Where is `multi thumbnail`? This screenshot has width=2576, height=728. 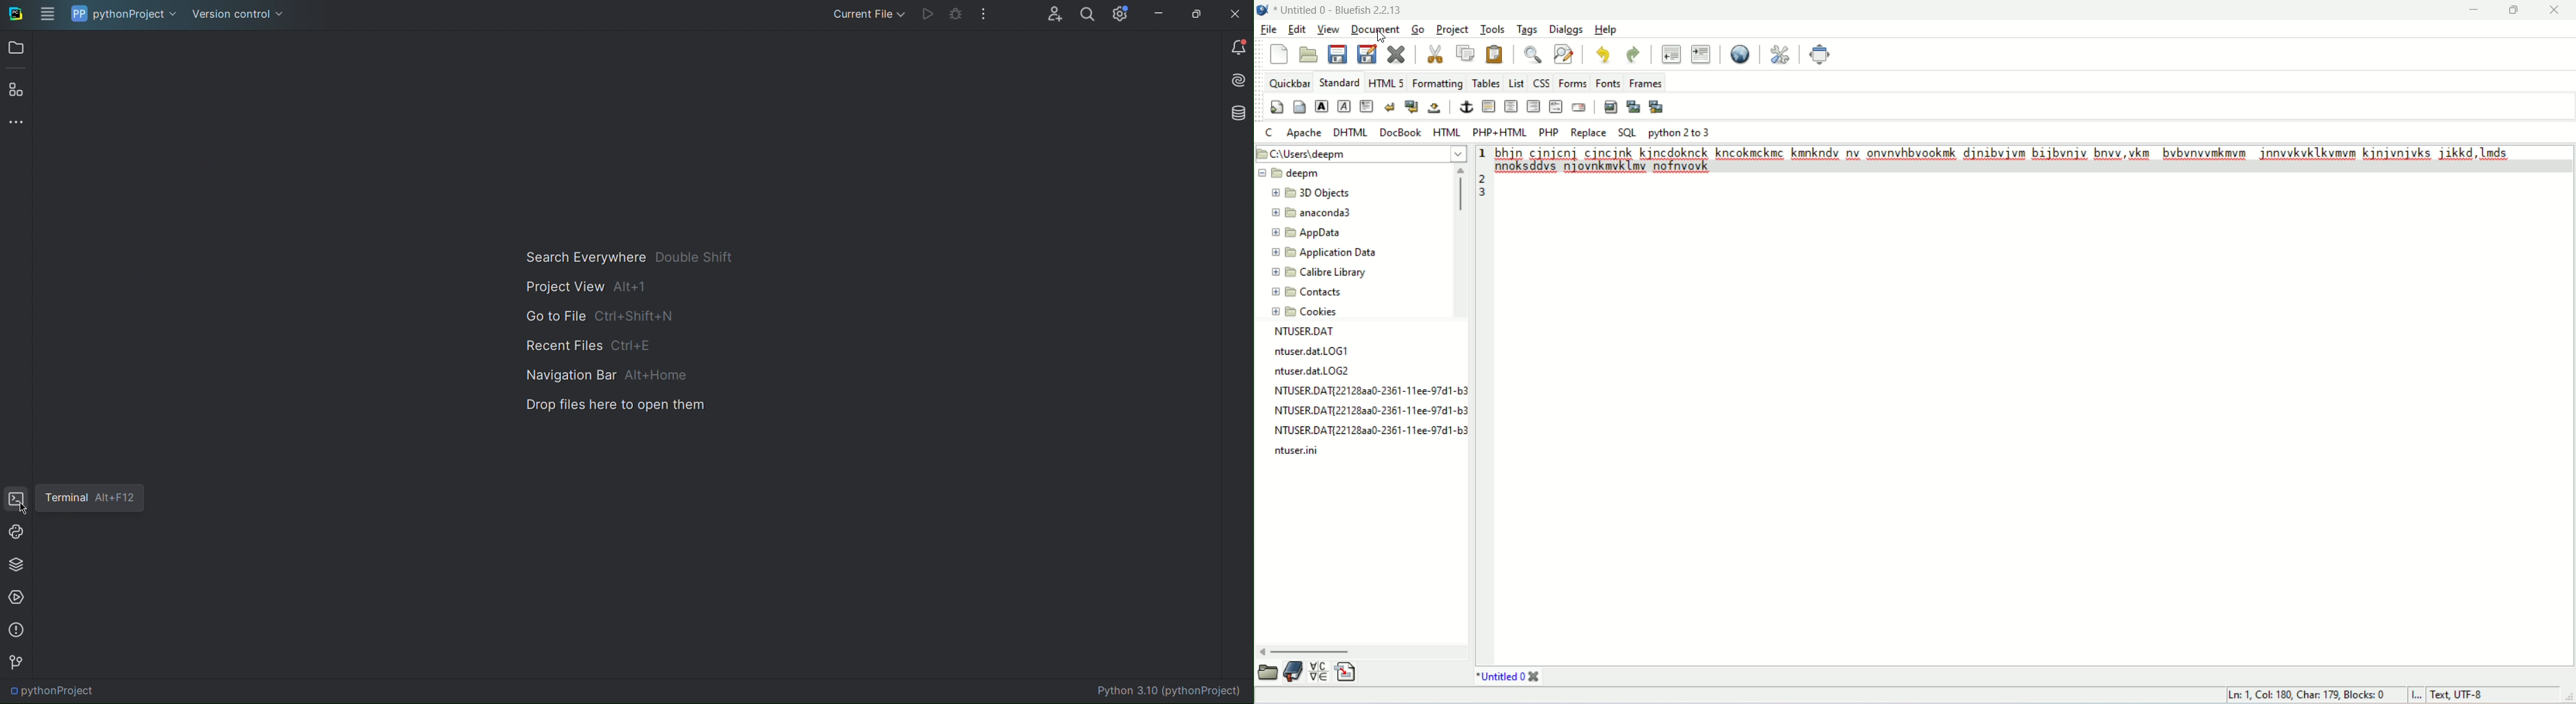
multi thumbnail is located at coordinates (1659, 106).